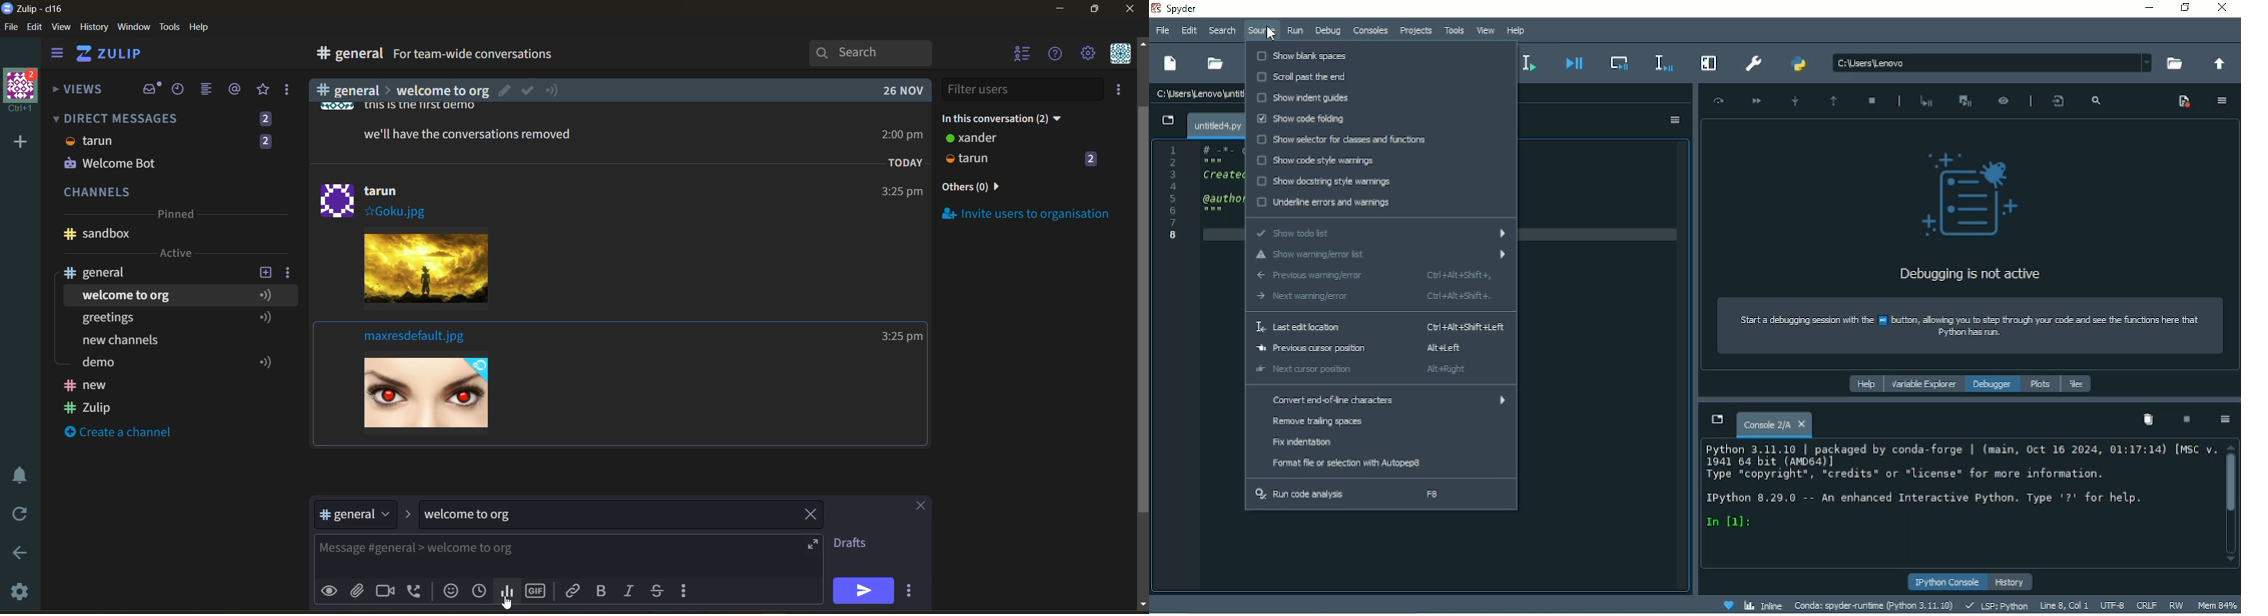 The width and height of the screenshot is (2268, 616). I want to click on drafts, so click(855, 545).